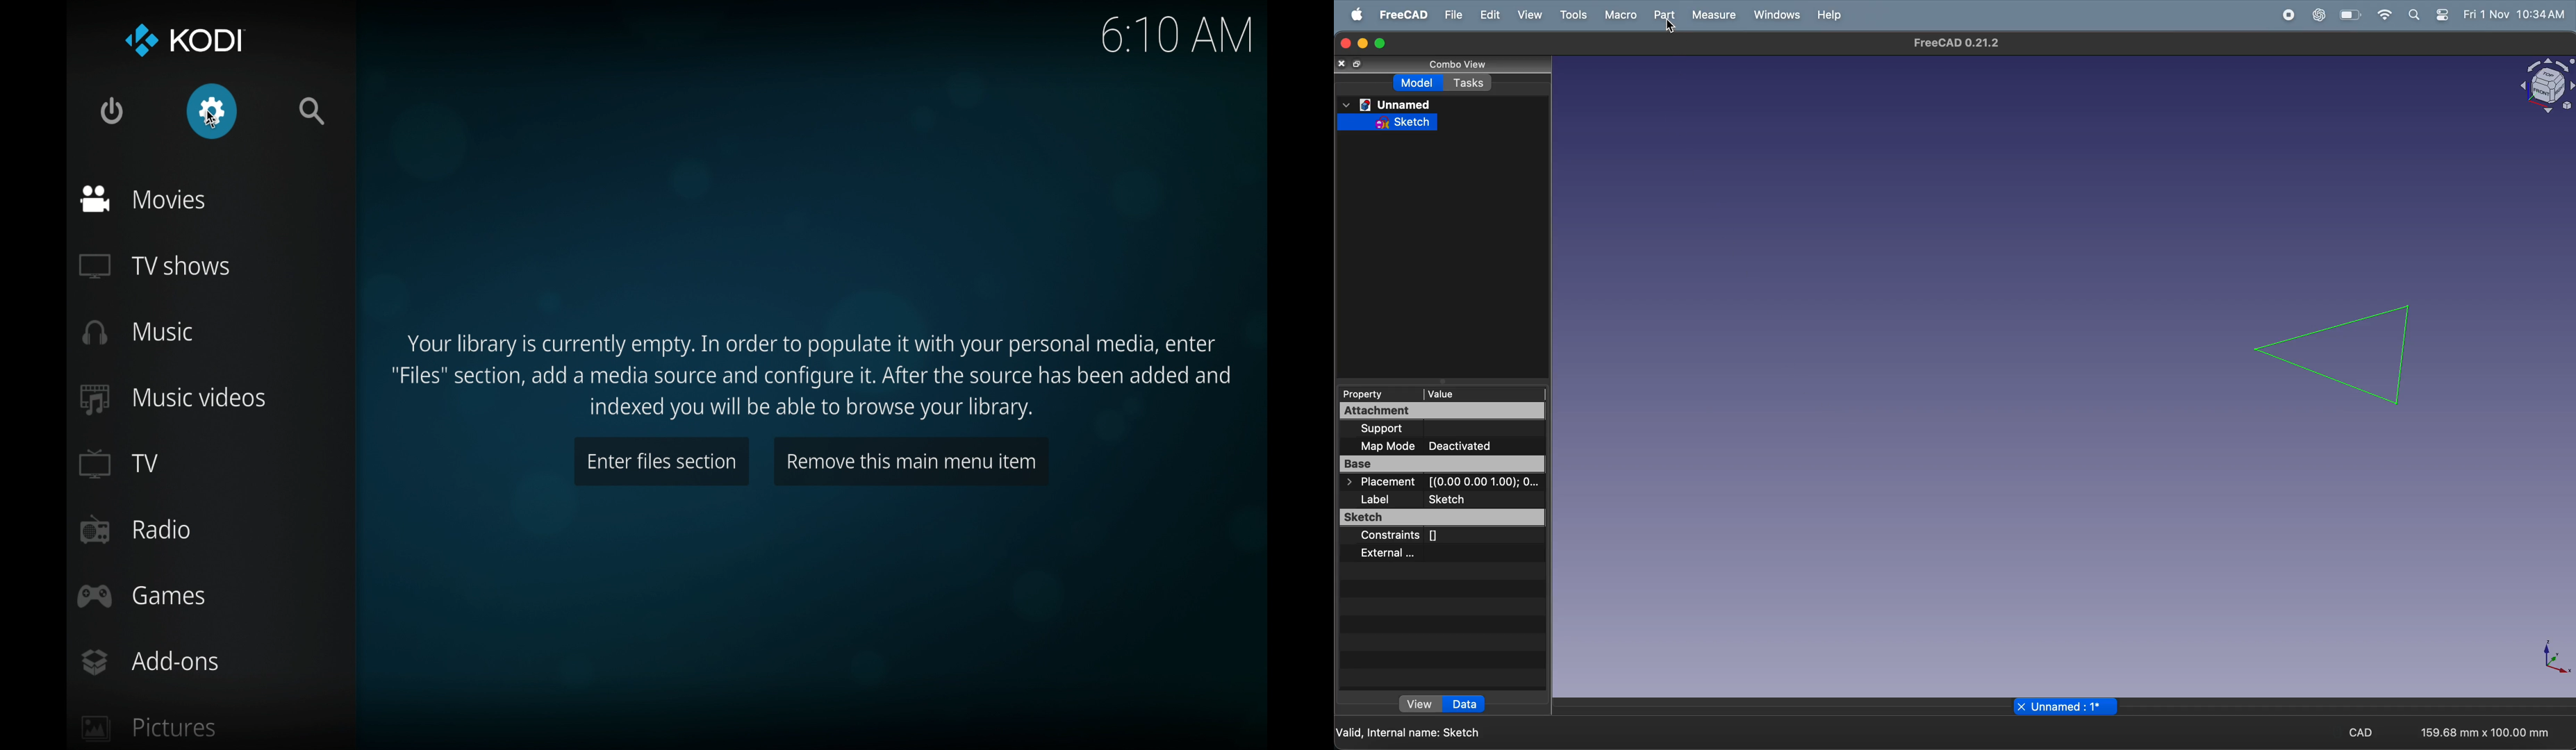 The height and width of the screenshot is (756, 2576). I want to click on apple widgets, so click(2429, 15).